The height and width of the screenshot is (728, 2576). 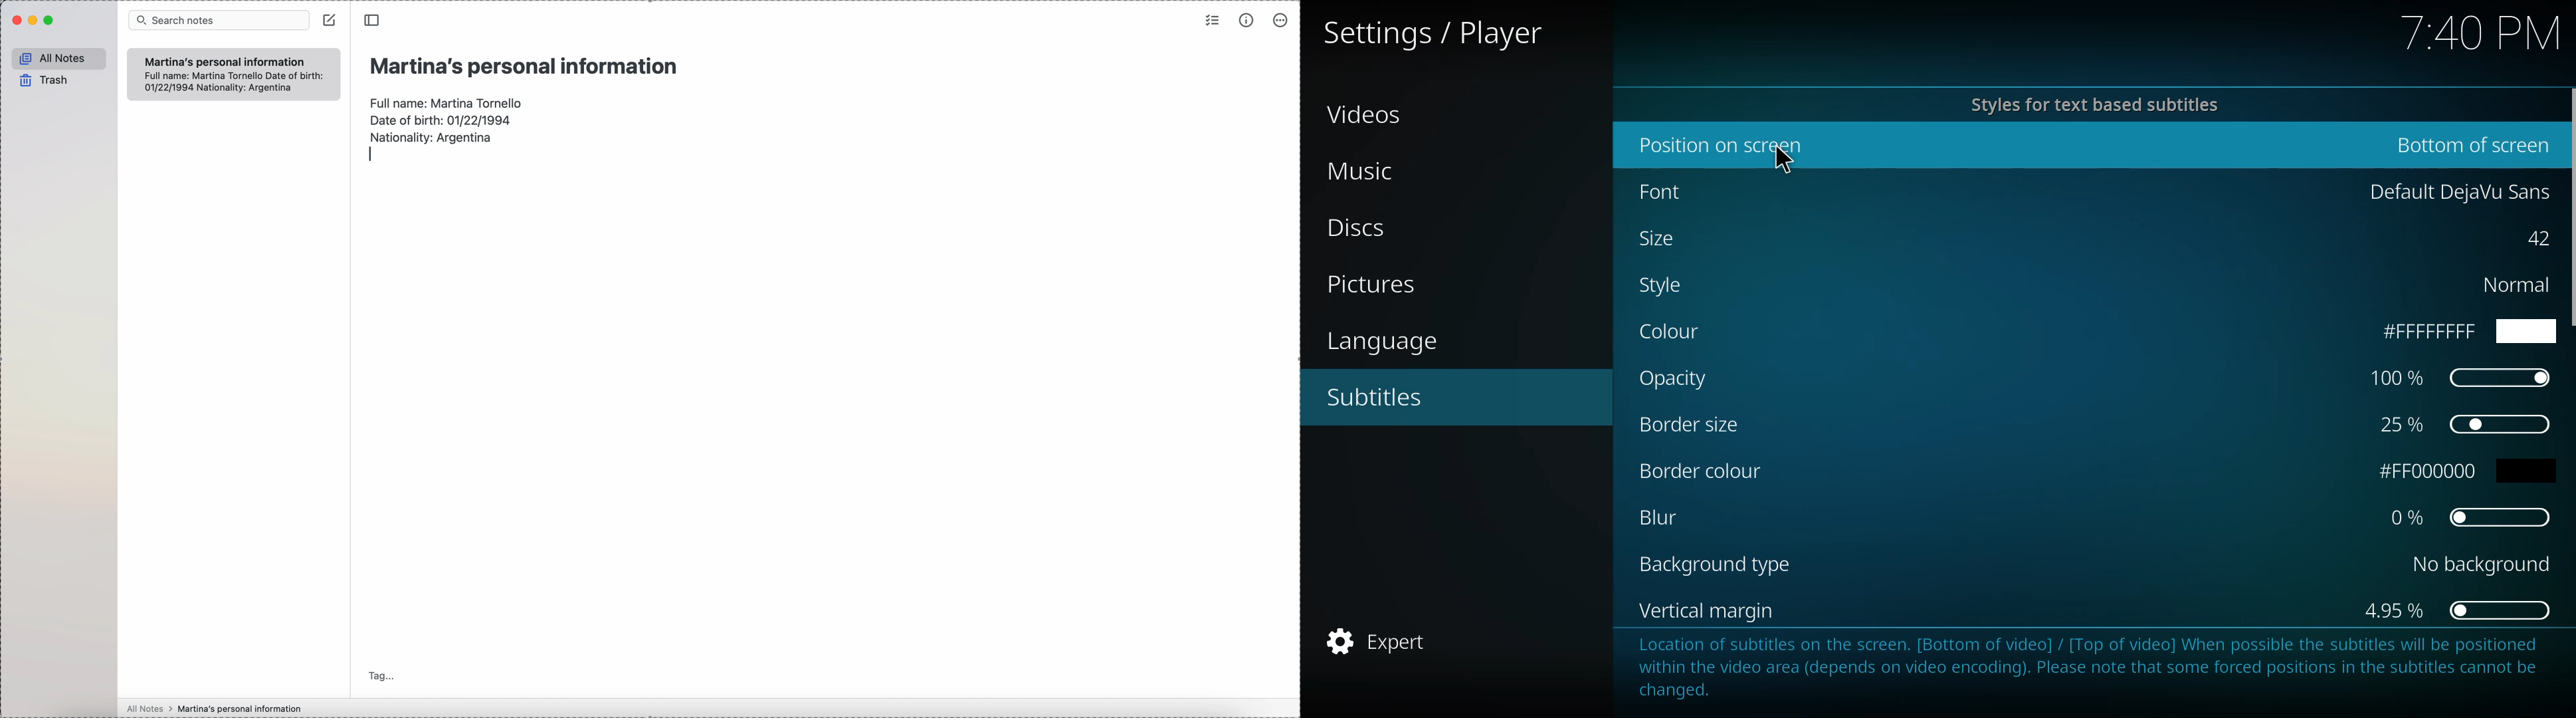 What do you see at coordinates (2513, 285) in the screenshot?
I see `normal` at bounding box center [2513, 285].